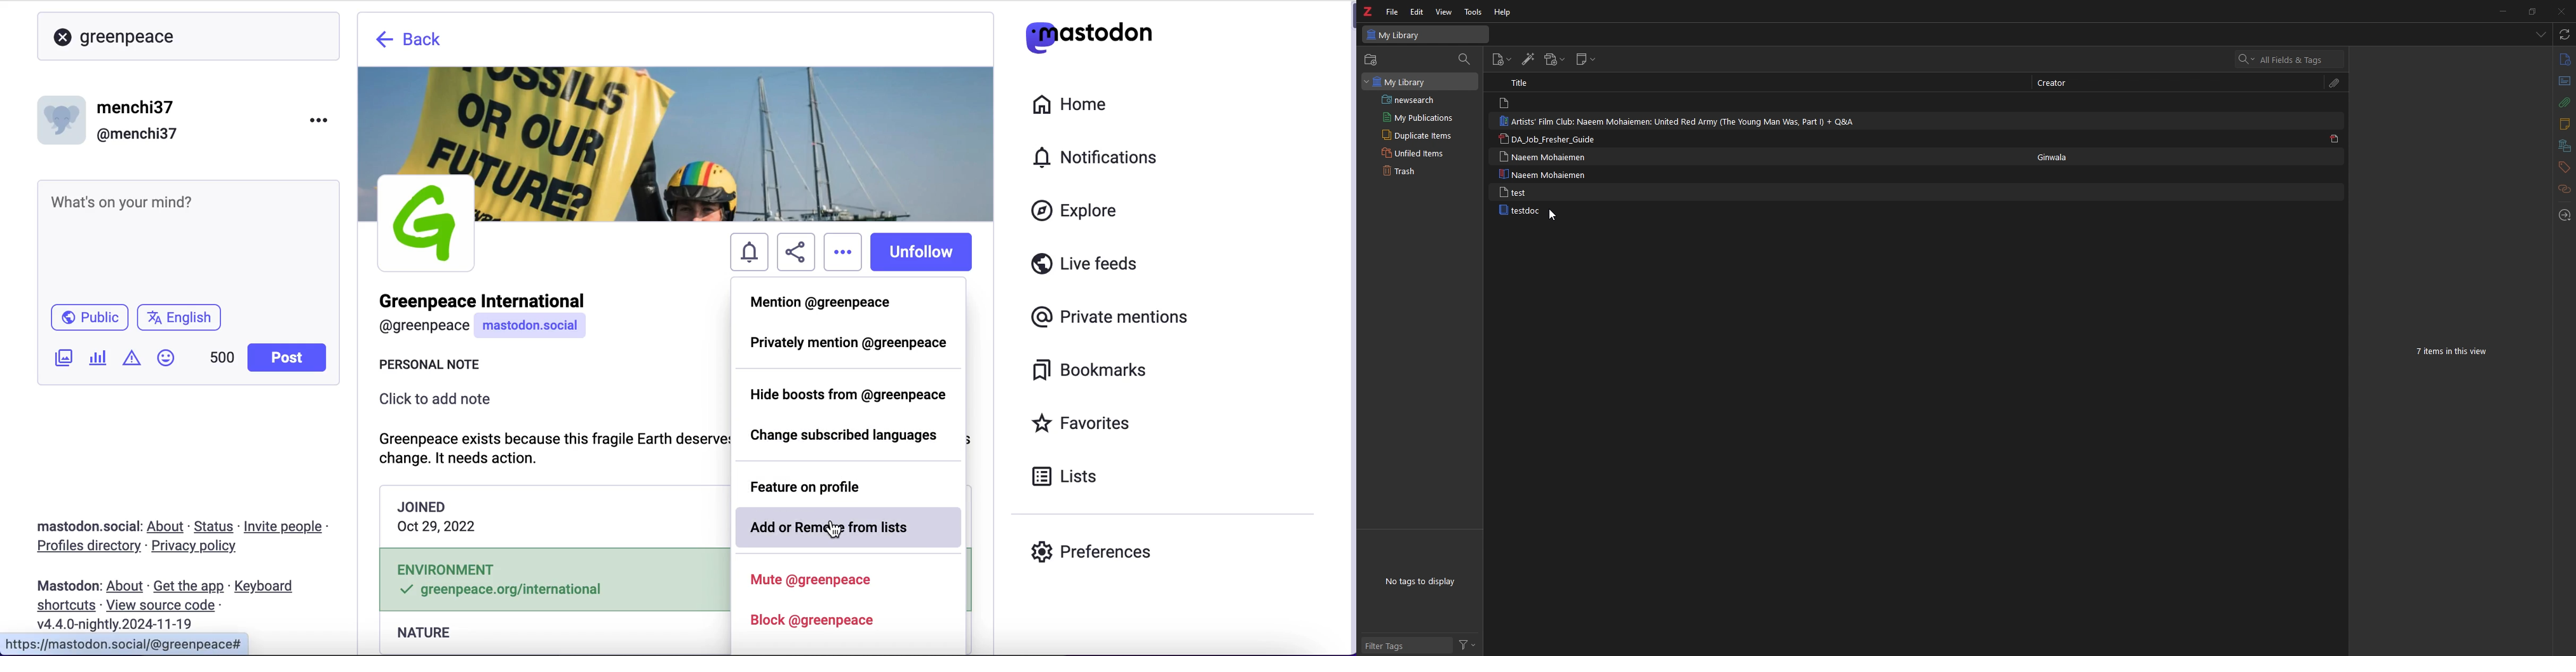 The width and height of the screenshot is (2576, 672). Describe the element at coordinates (2335, 138) in the screenshot. I see `File` at that location.